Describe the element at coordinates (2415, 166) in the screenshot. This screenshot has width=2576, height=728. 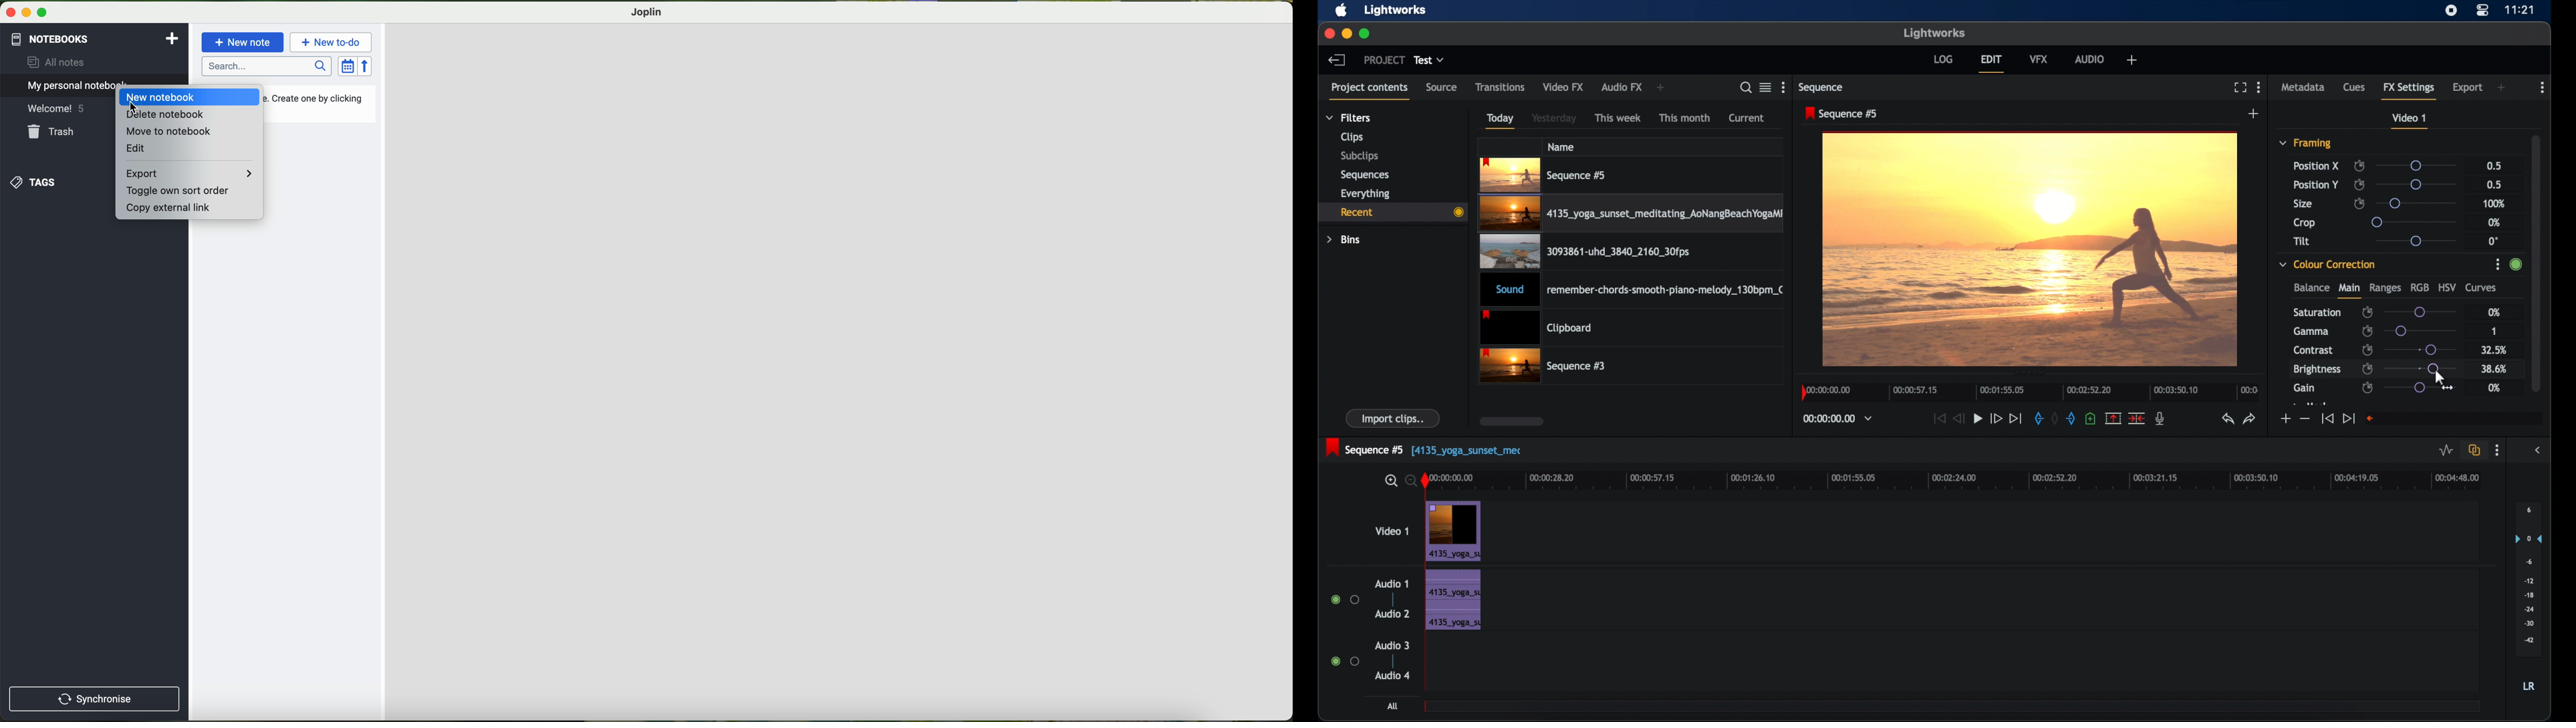
I see `slider` at that location.